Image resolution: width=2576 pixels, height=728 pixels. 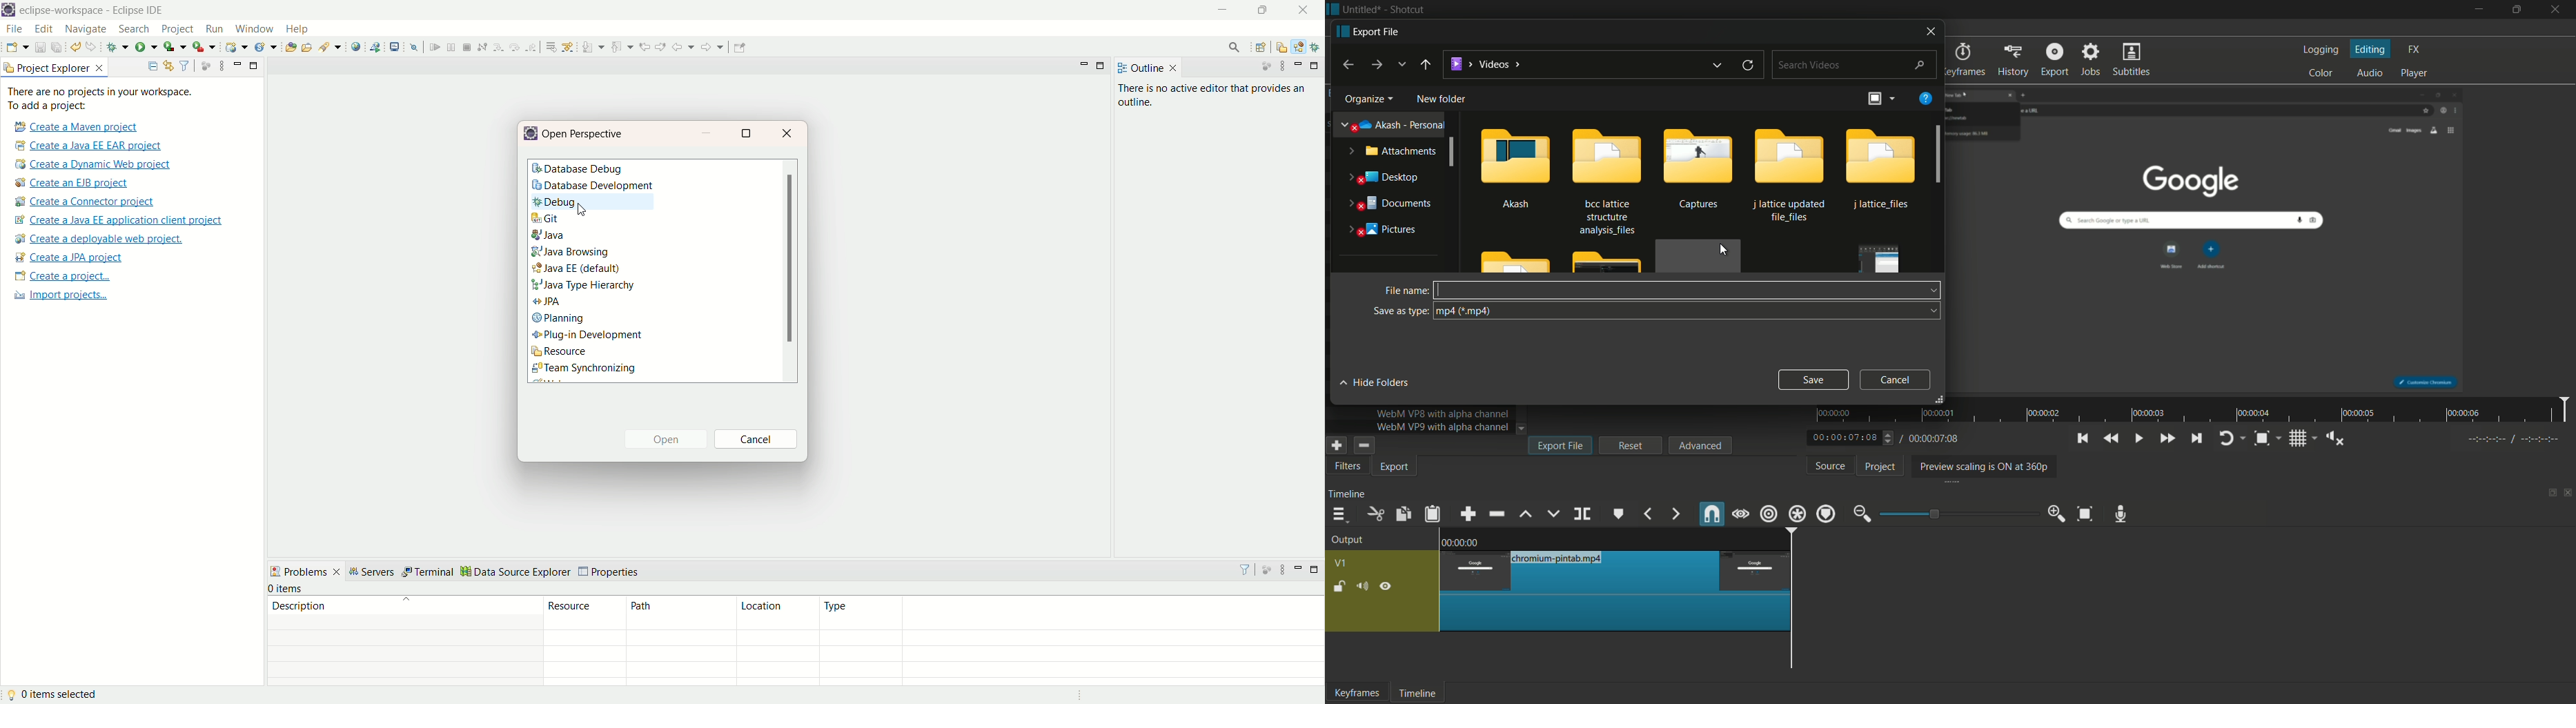 I want to click on ---, so click(x=2512, y=439).